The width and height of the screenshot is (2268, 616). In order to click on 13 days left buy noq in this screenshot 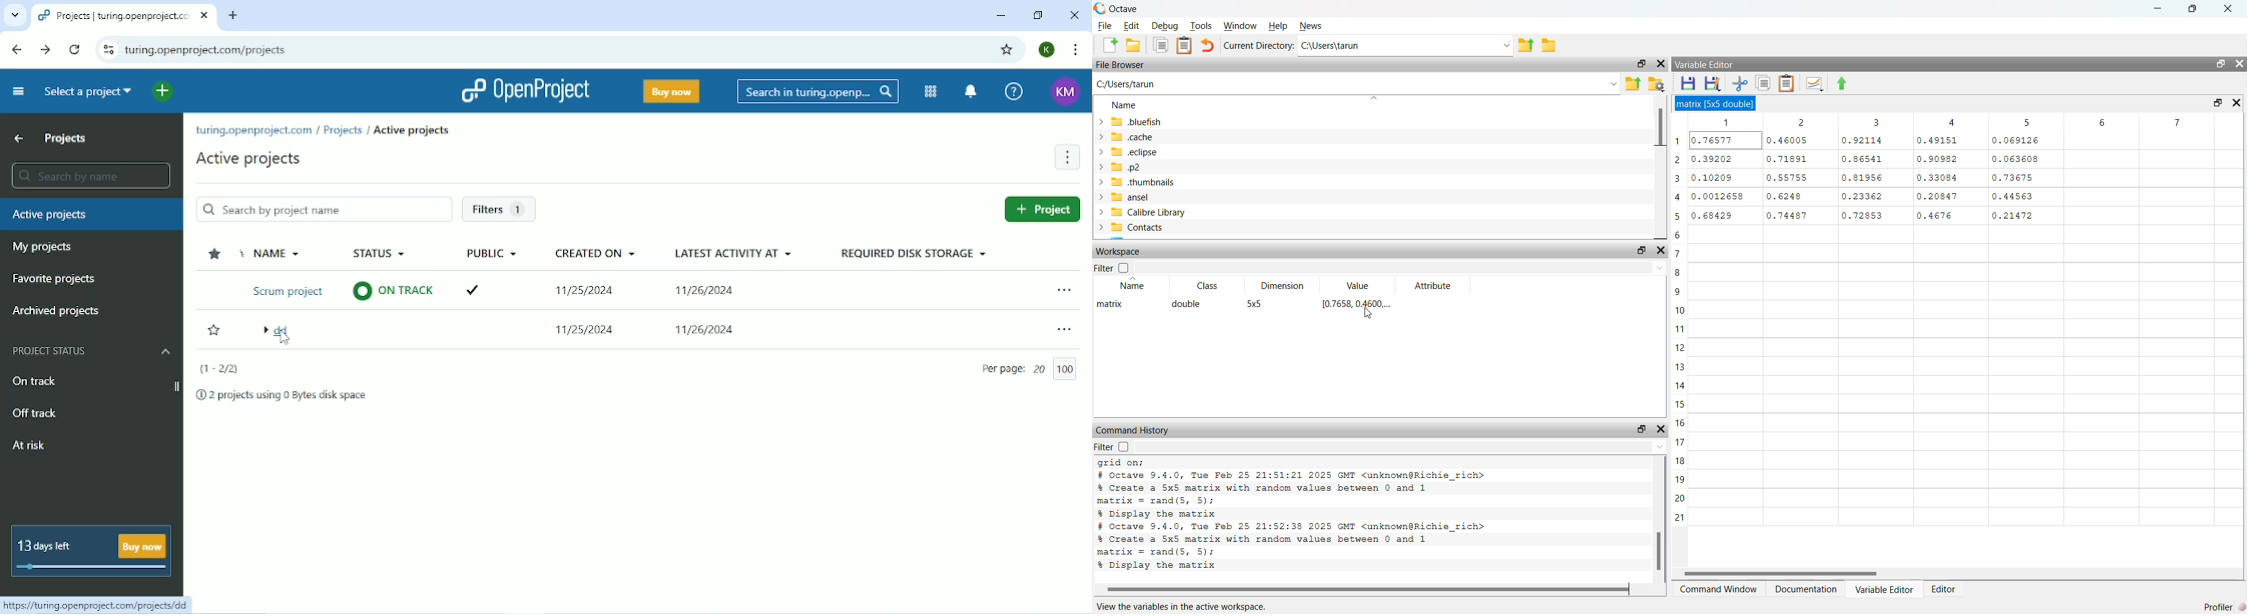, I will do `click(92, 550)`.